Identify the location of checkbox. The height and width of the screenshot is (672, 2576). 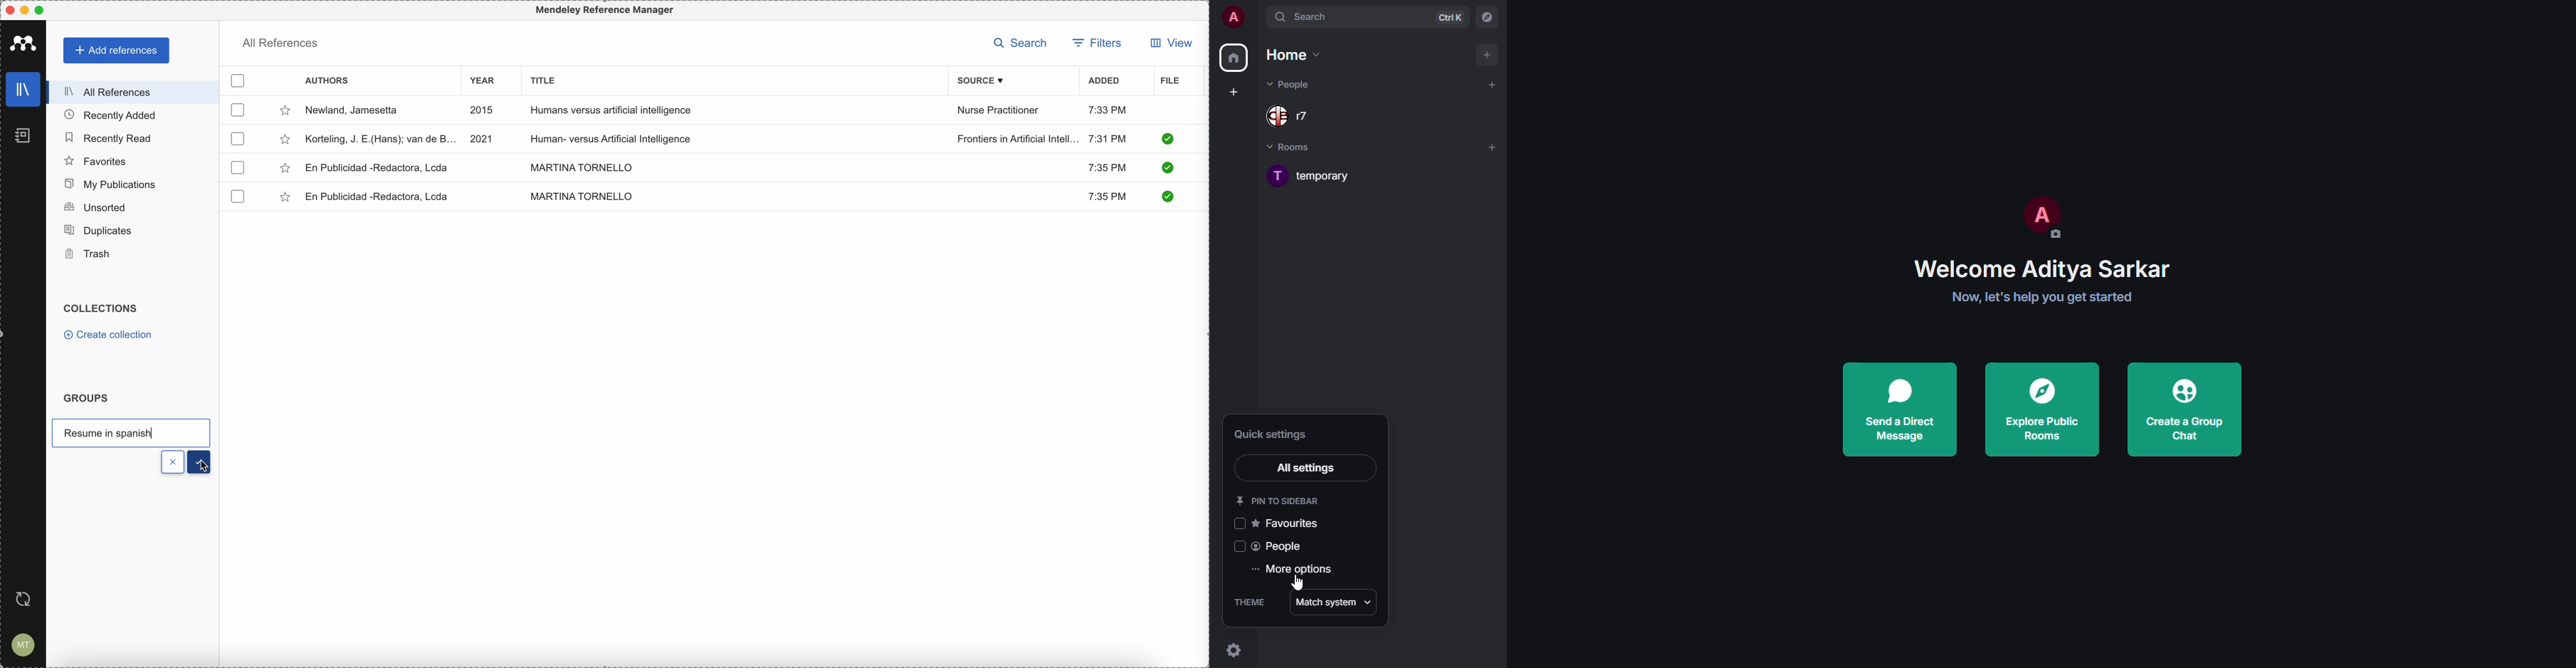
(239, 110).